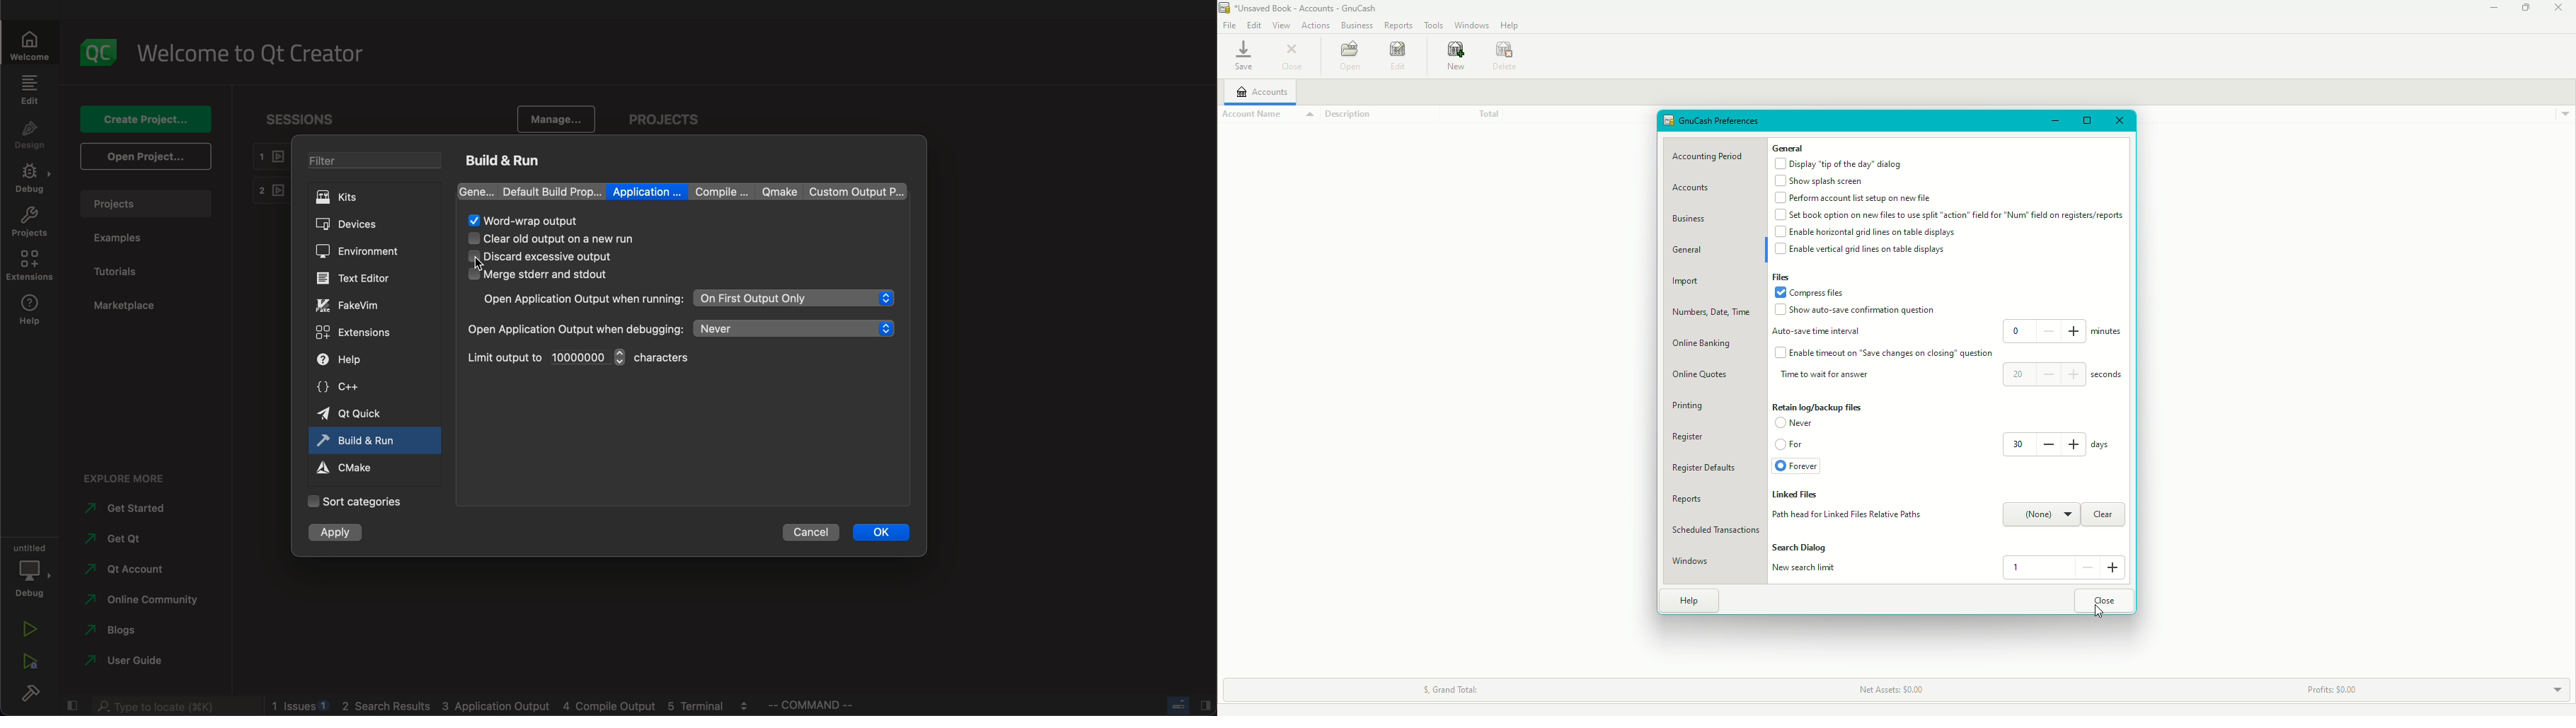  I want to click on discard output, so click(548, 257).